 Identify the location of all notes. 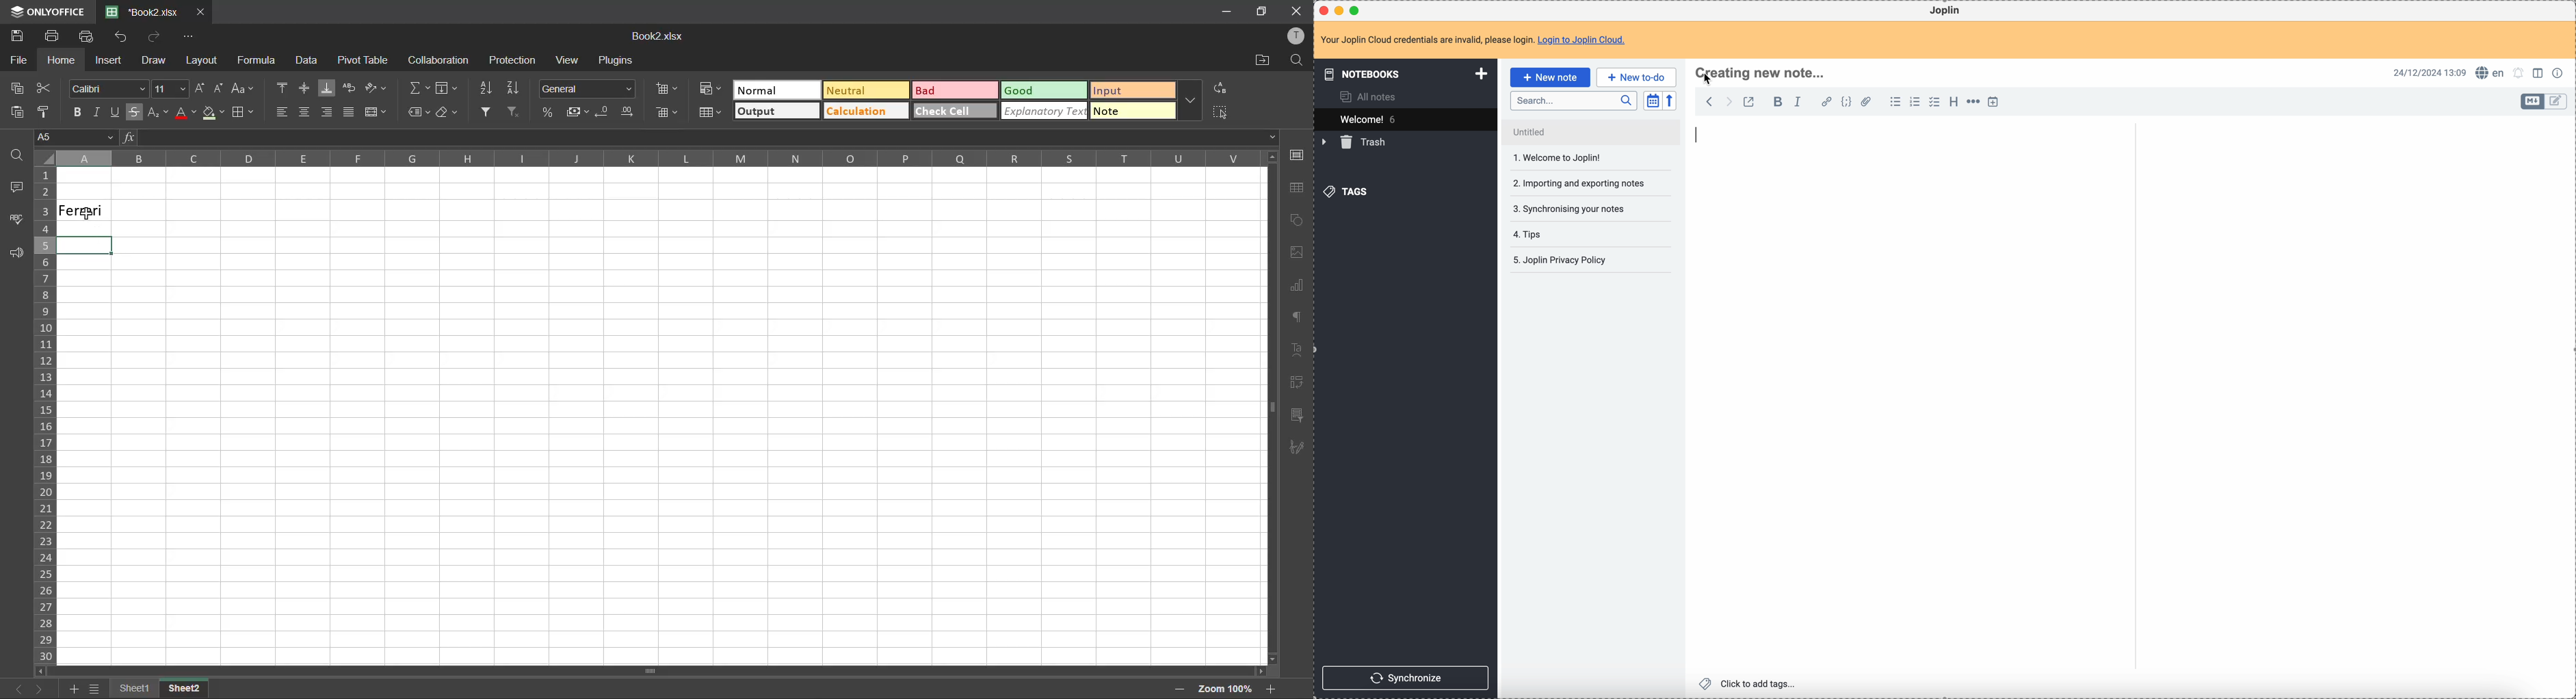
(1371, 96).